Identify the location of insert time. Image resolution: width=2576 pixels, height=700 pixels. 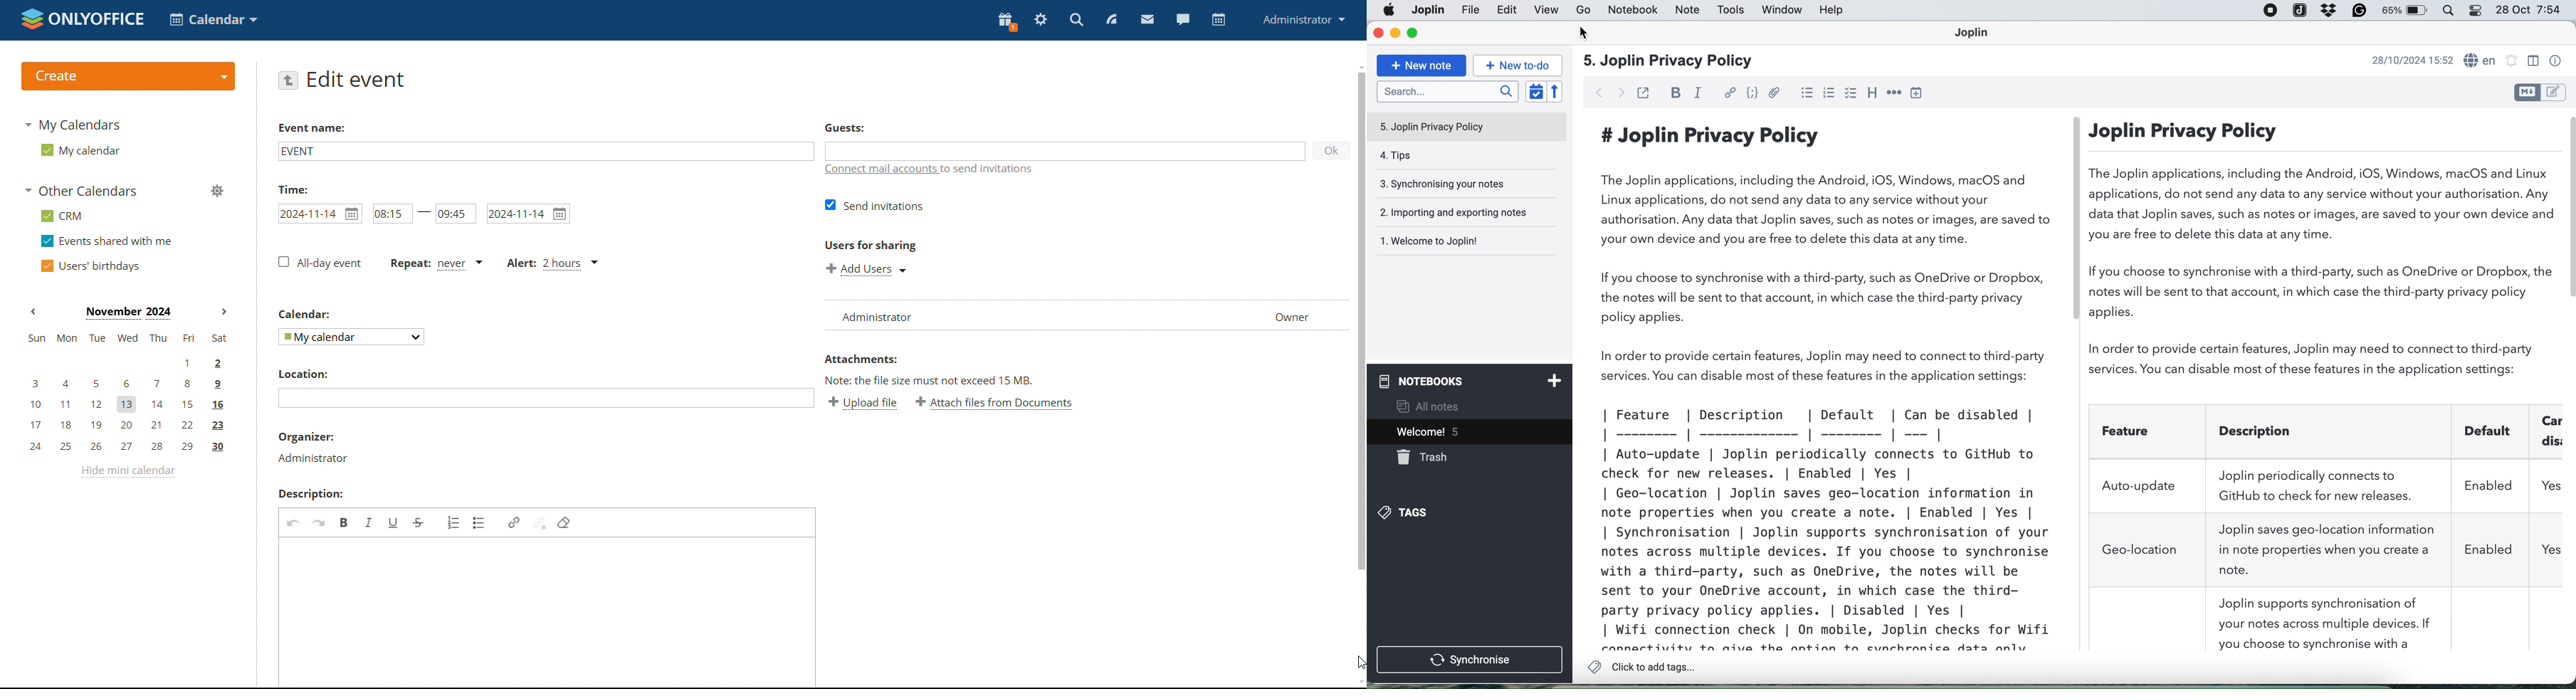
(1918, 95).